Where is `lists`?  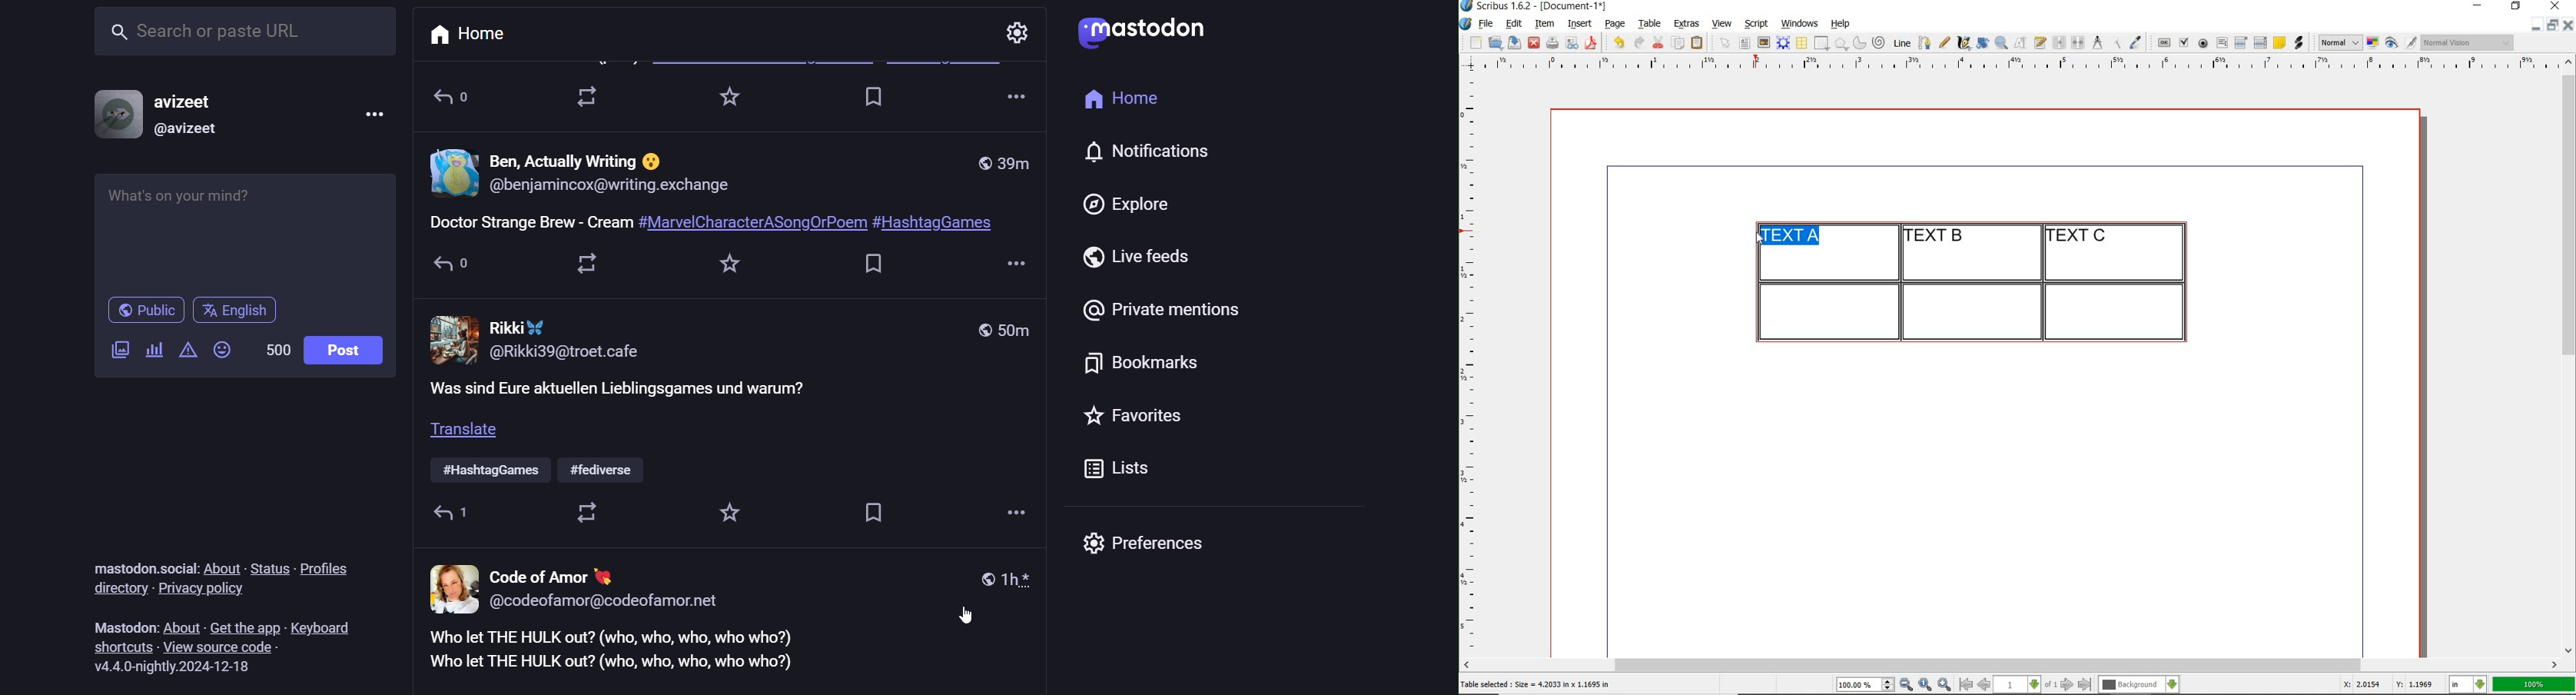 lists is located at coordinates (1117, 470).